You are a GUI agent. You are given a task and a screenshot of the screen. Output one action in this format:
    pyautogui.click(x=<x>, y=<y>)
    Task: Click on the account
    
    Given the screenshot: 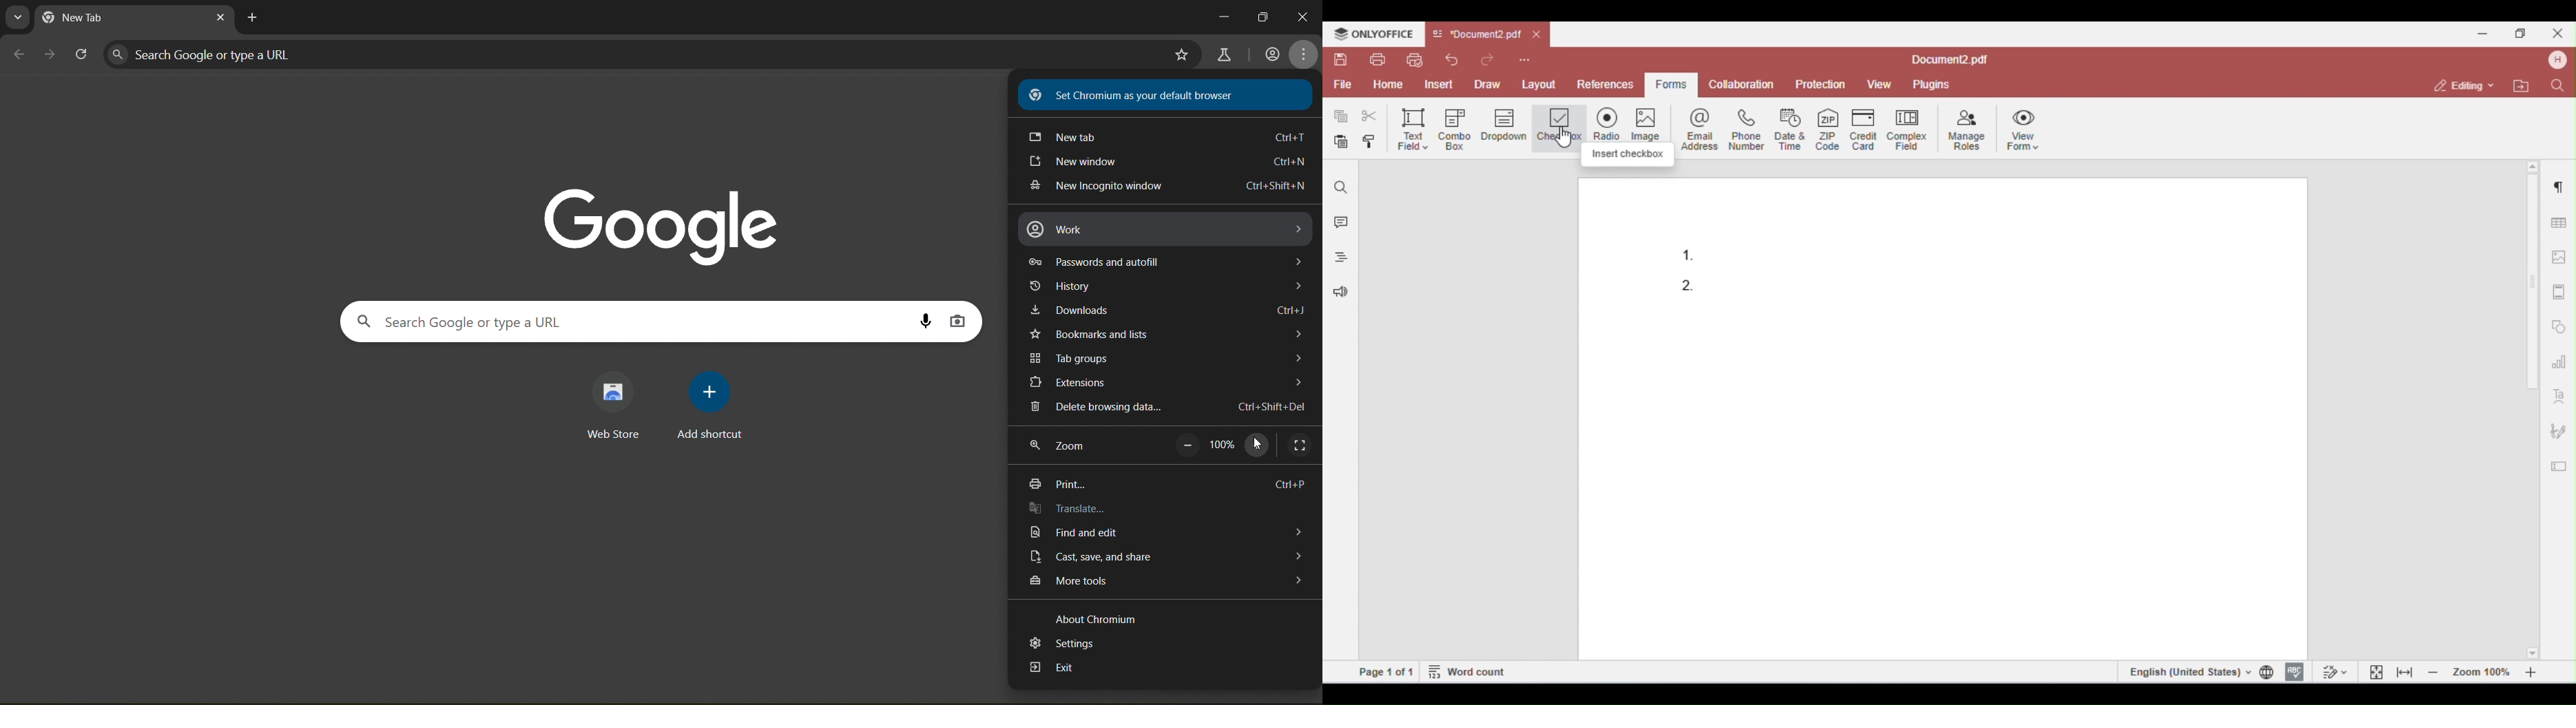 What is the action you would take?
    pyautogui.click(x=1271, y=55)
    